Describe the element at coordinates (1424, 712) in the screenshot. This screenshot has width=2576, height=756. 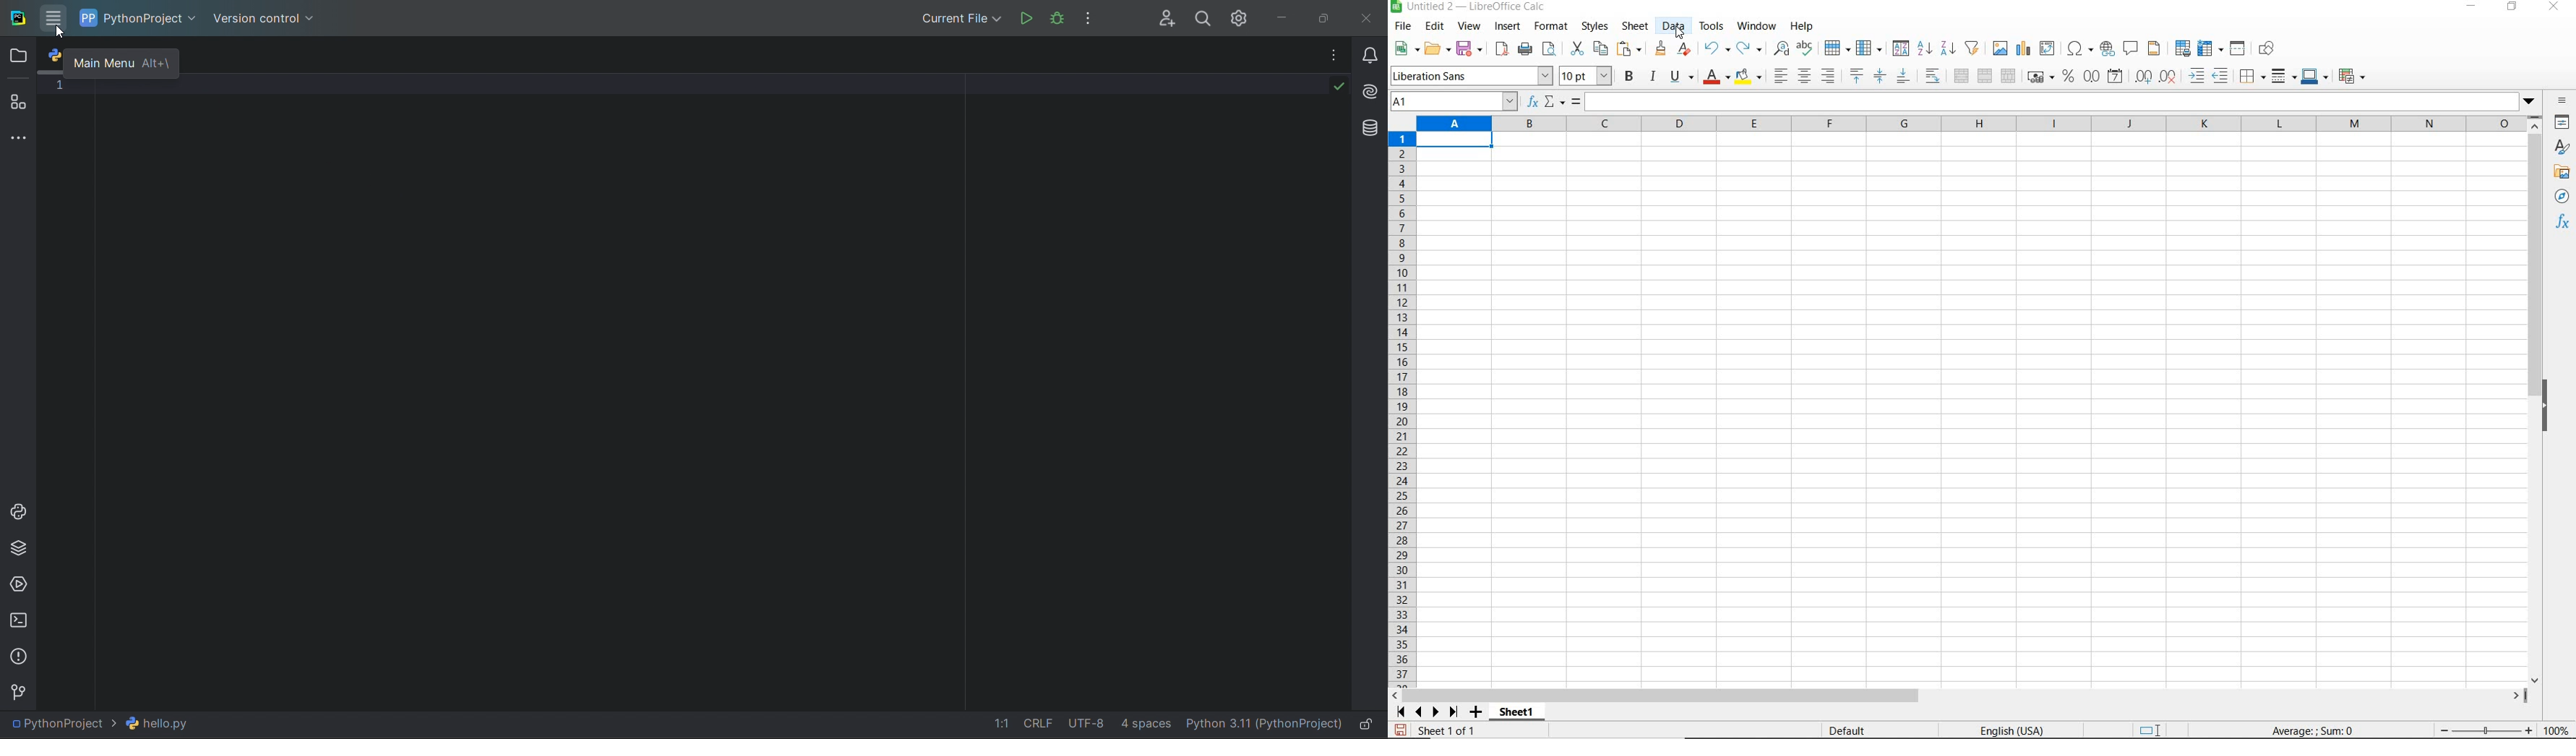
I see `scroll next` at that location.